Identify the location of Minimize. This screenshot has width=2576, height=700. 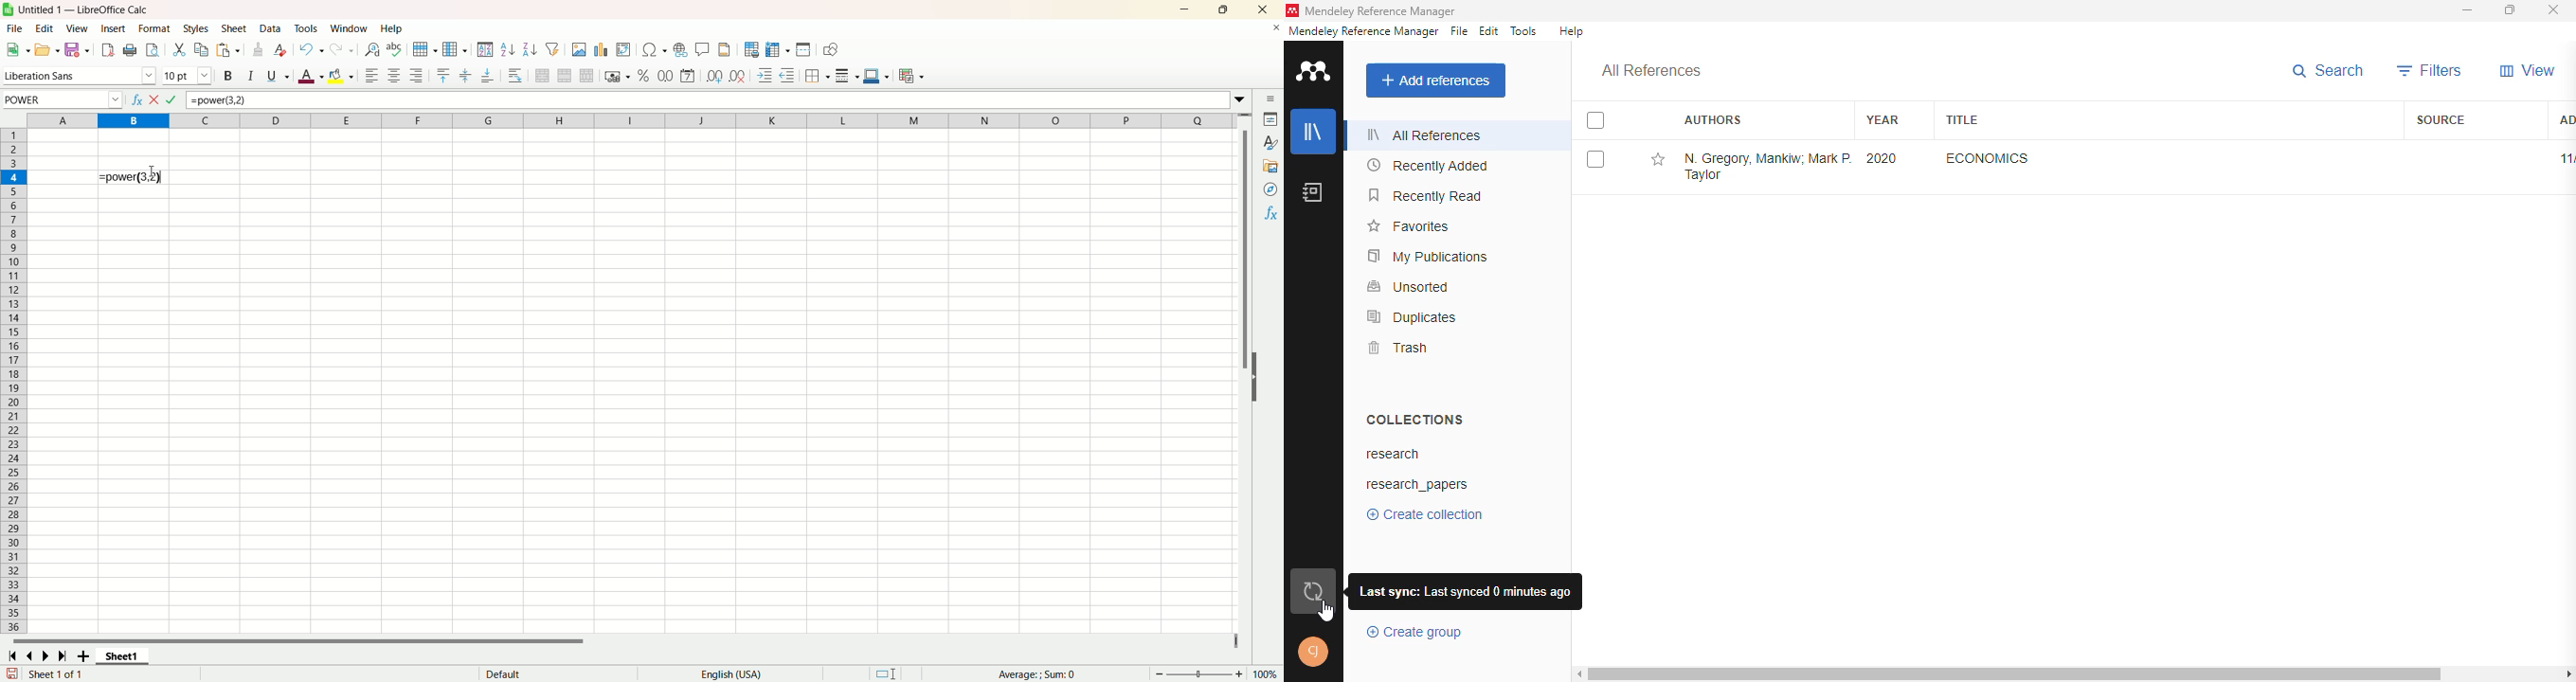
(1187, 10).